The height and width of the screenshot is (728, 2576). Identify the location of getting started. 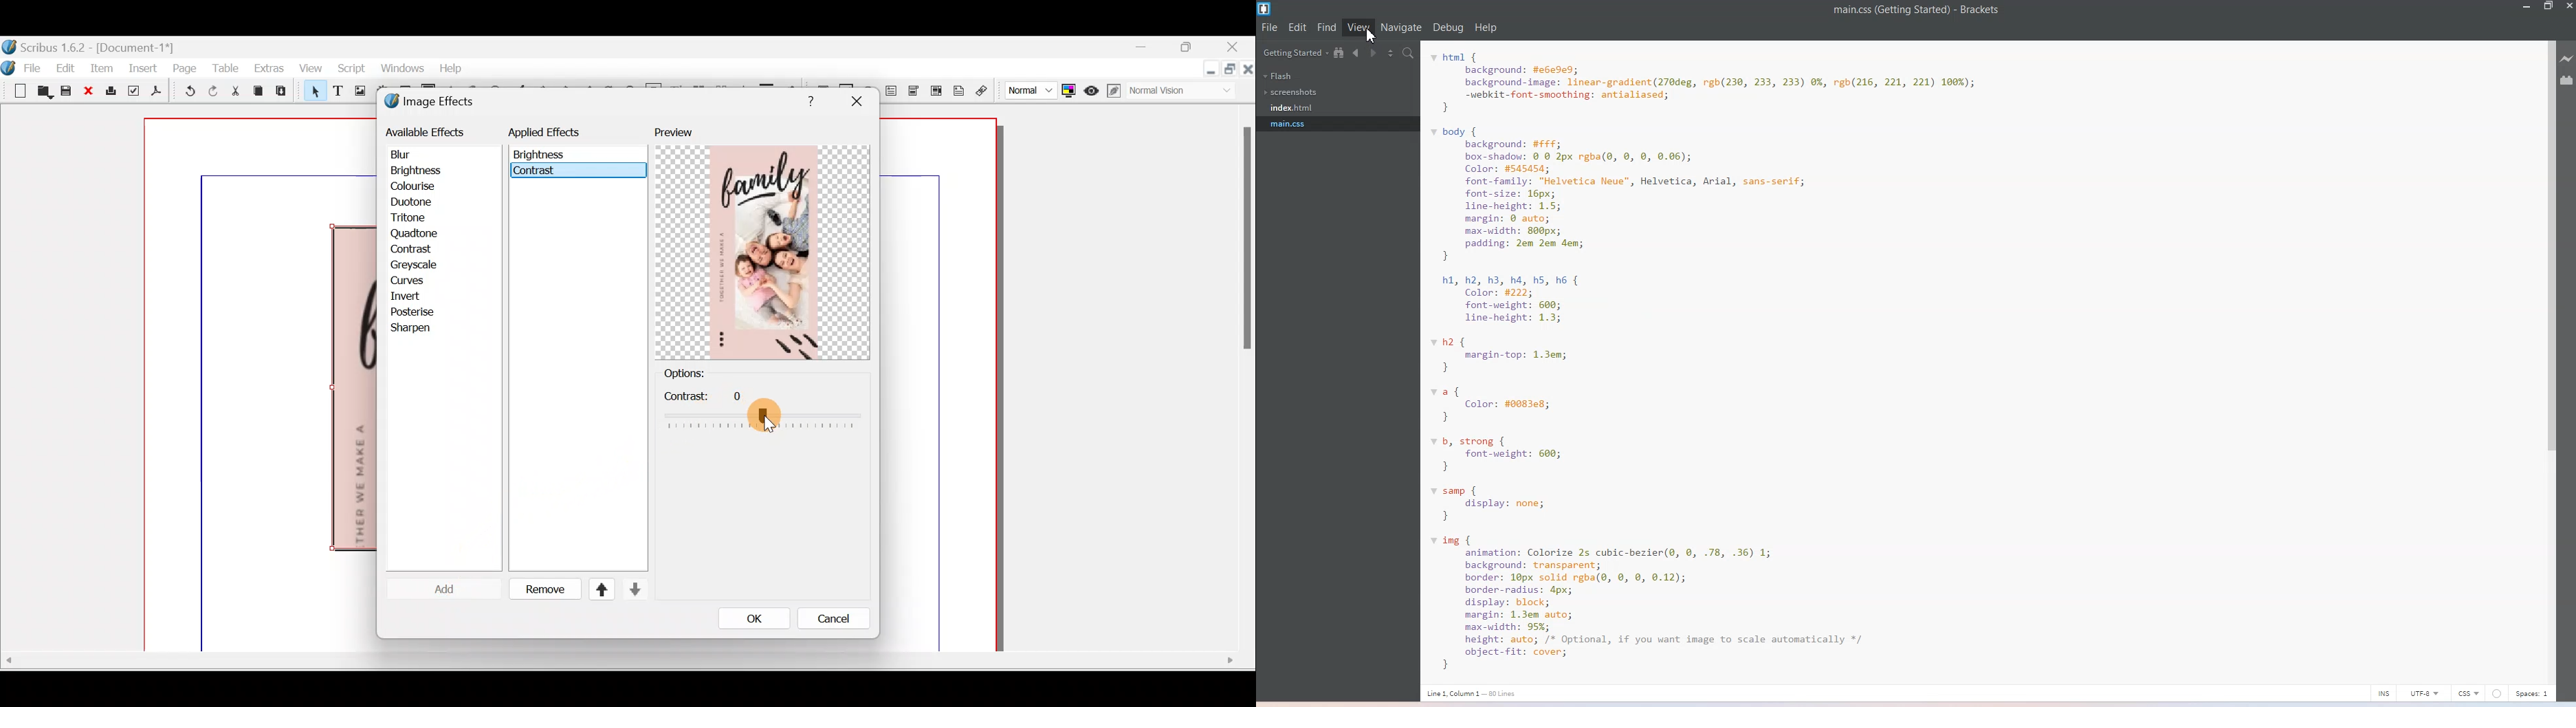
(1294, 53).